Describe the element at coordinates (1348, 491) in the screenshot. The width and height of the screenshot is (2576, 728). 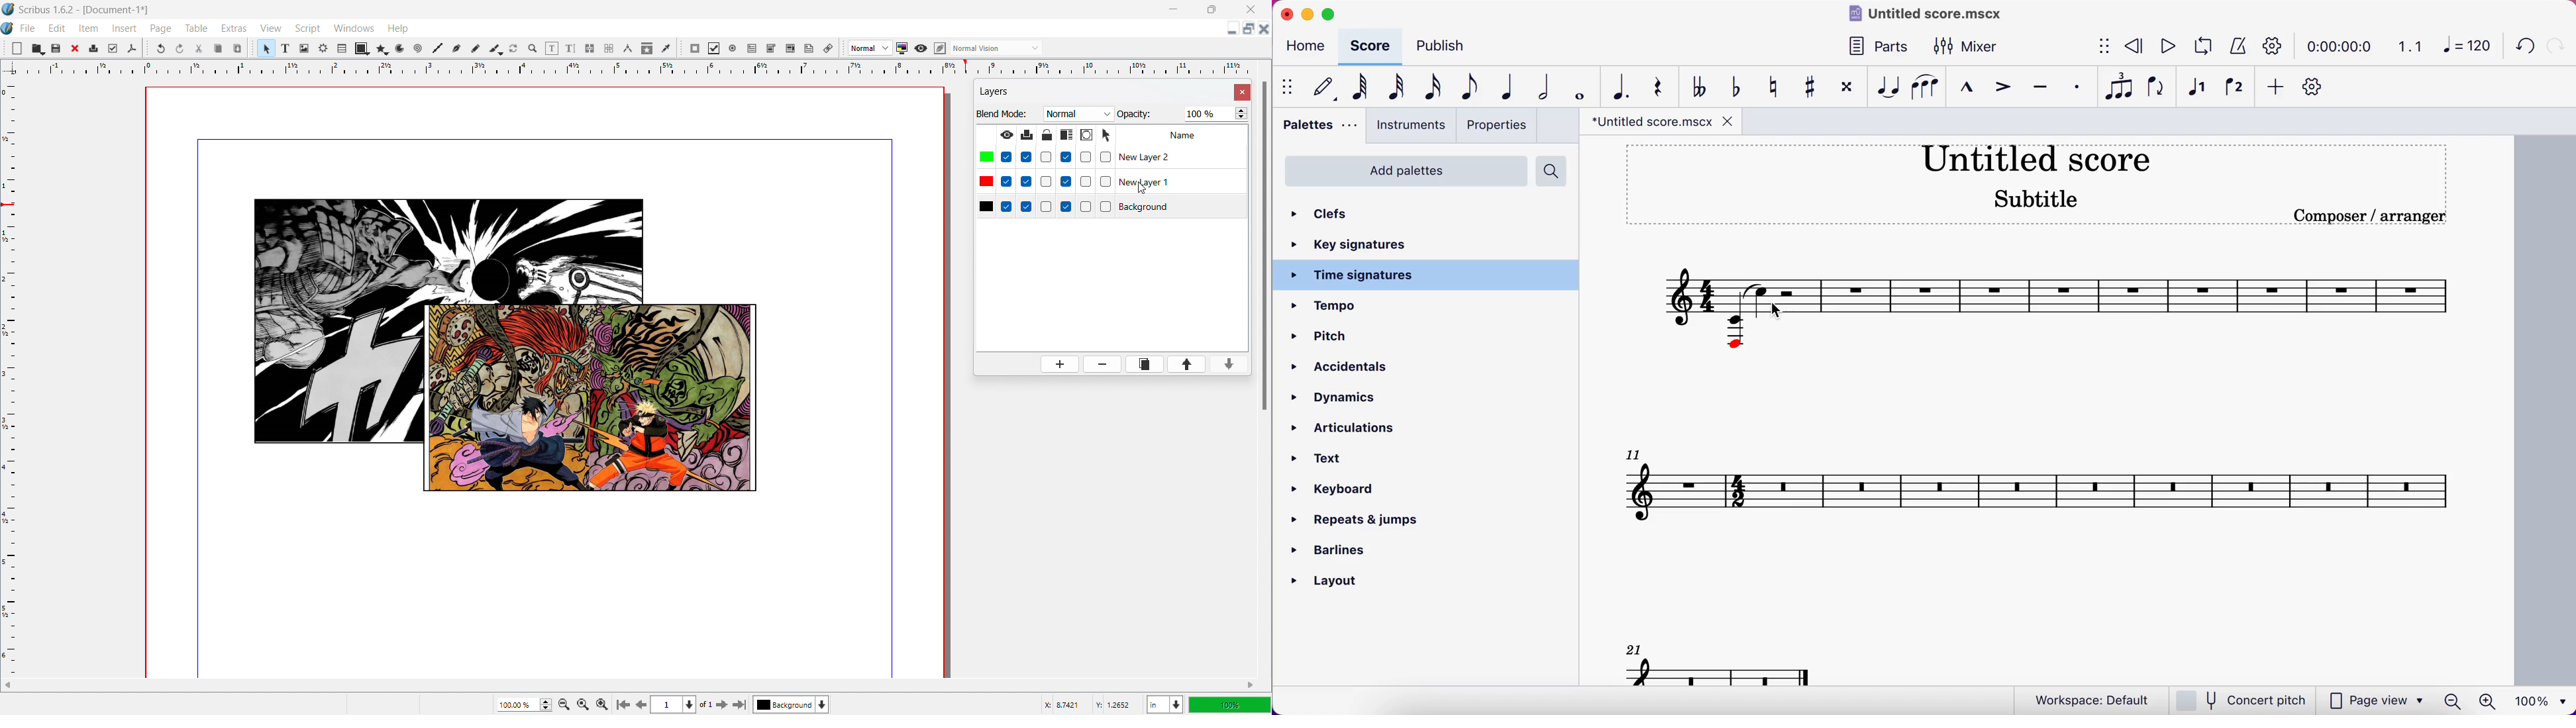
I see `keyboard` at that location.